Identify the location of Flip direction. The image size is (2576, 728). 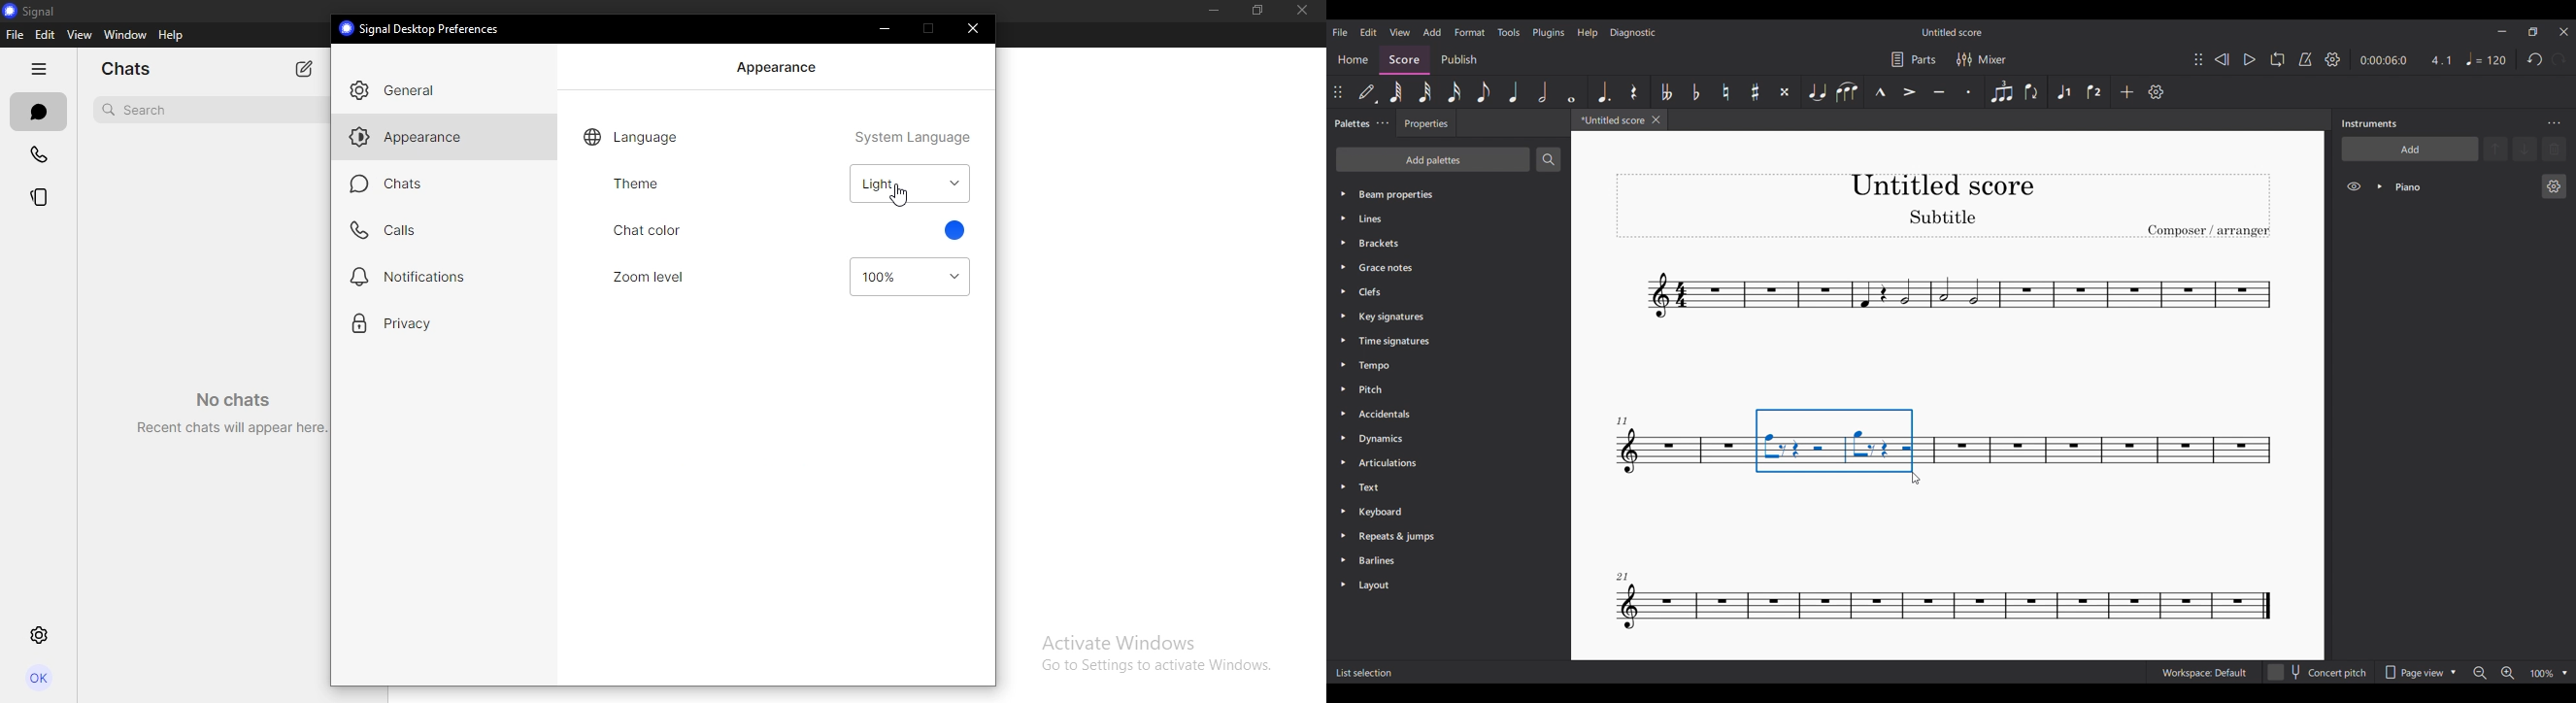
(2032, 92).